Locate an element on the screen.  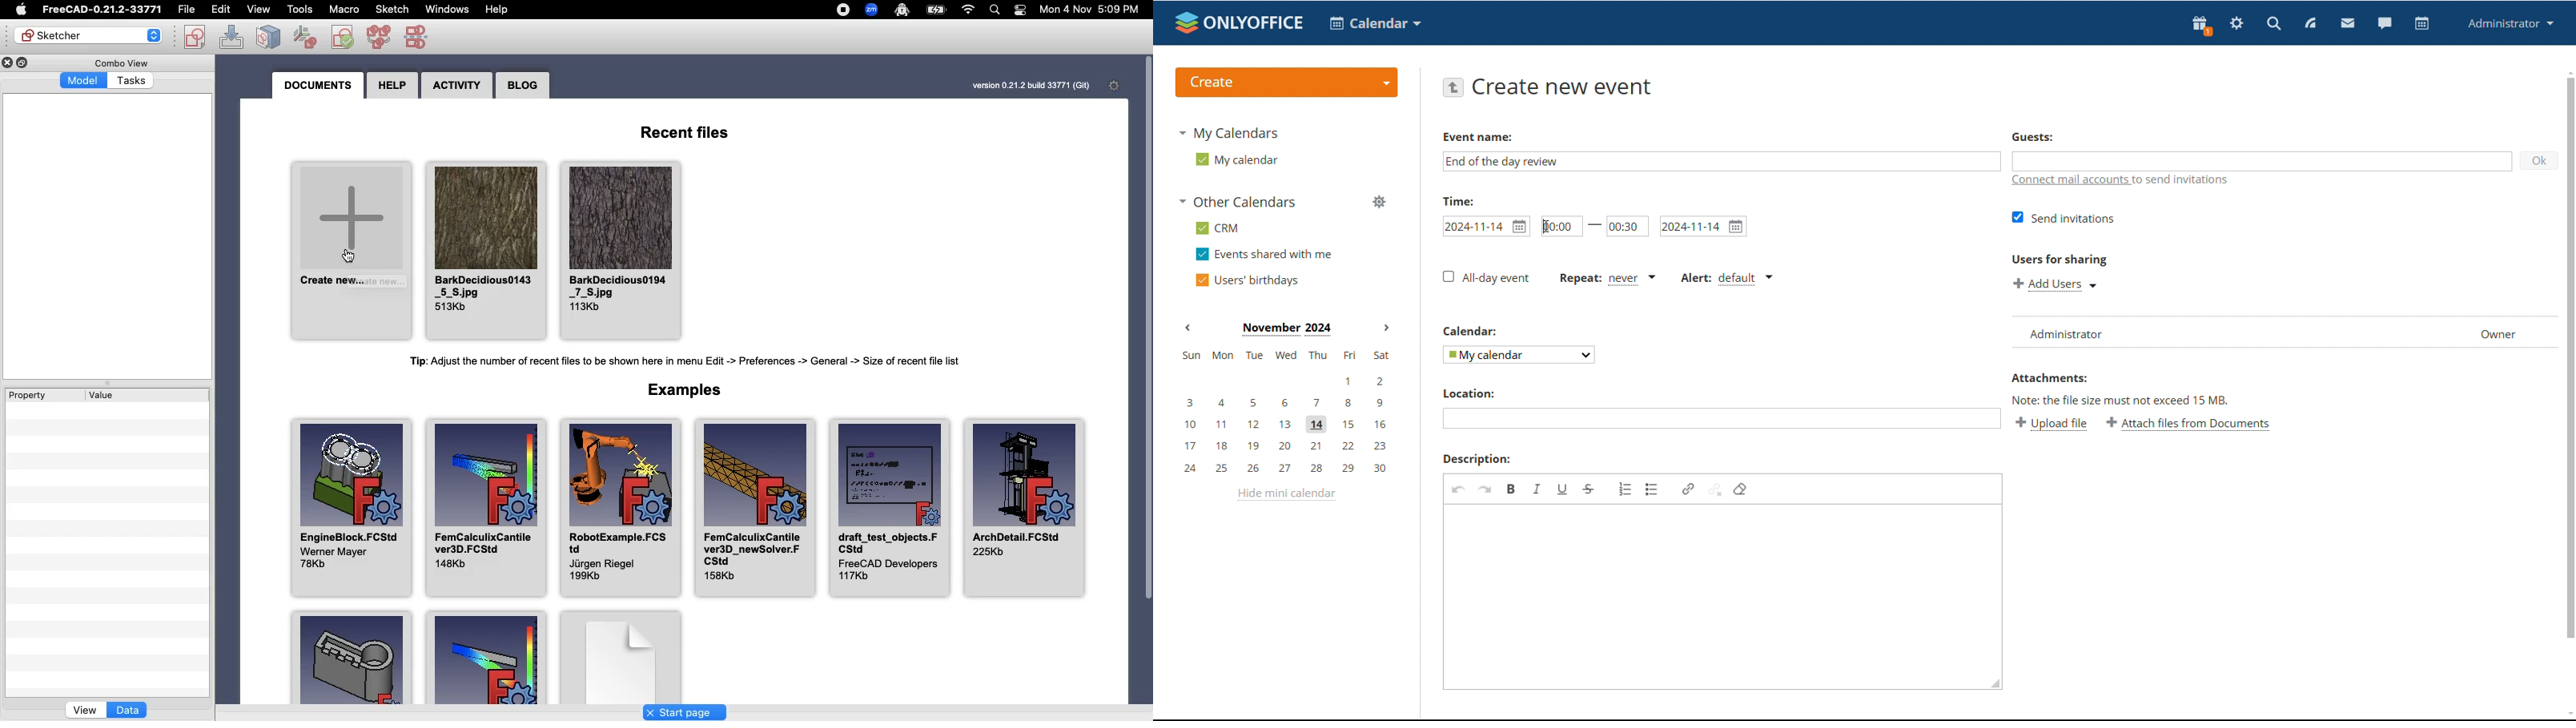
all-day event unticked is located at coordinates (1485, 277).